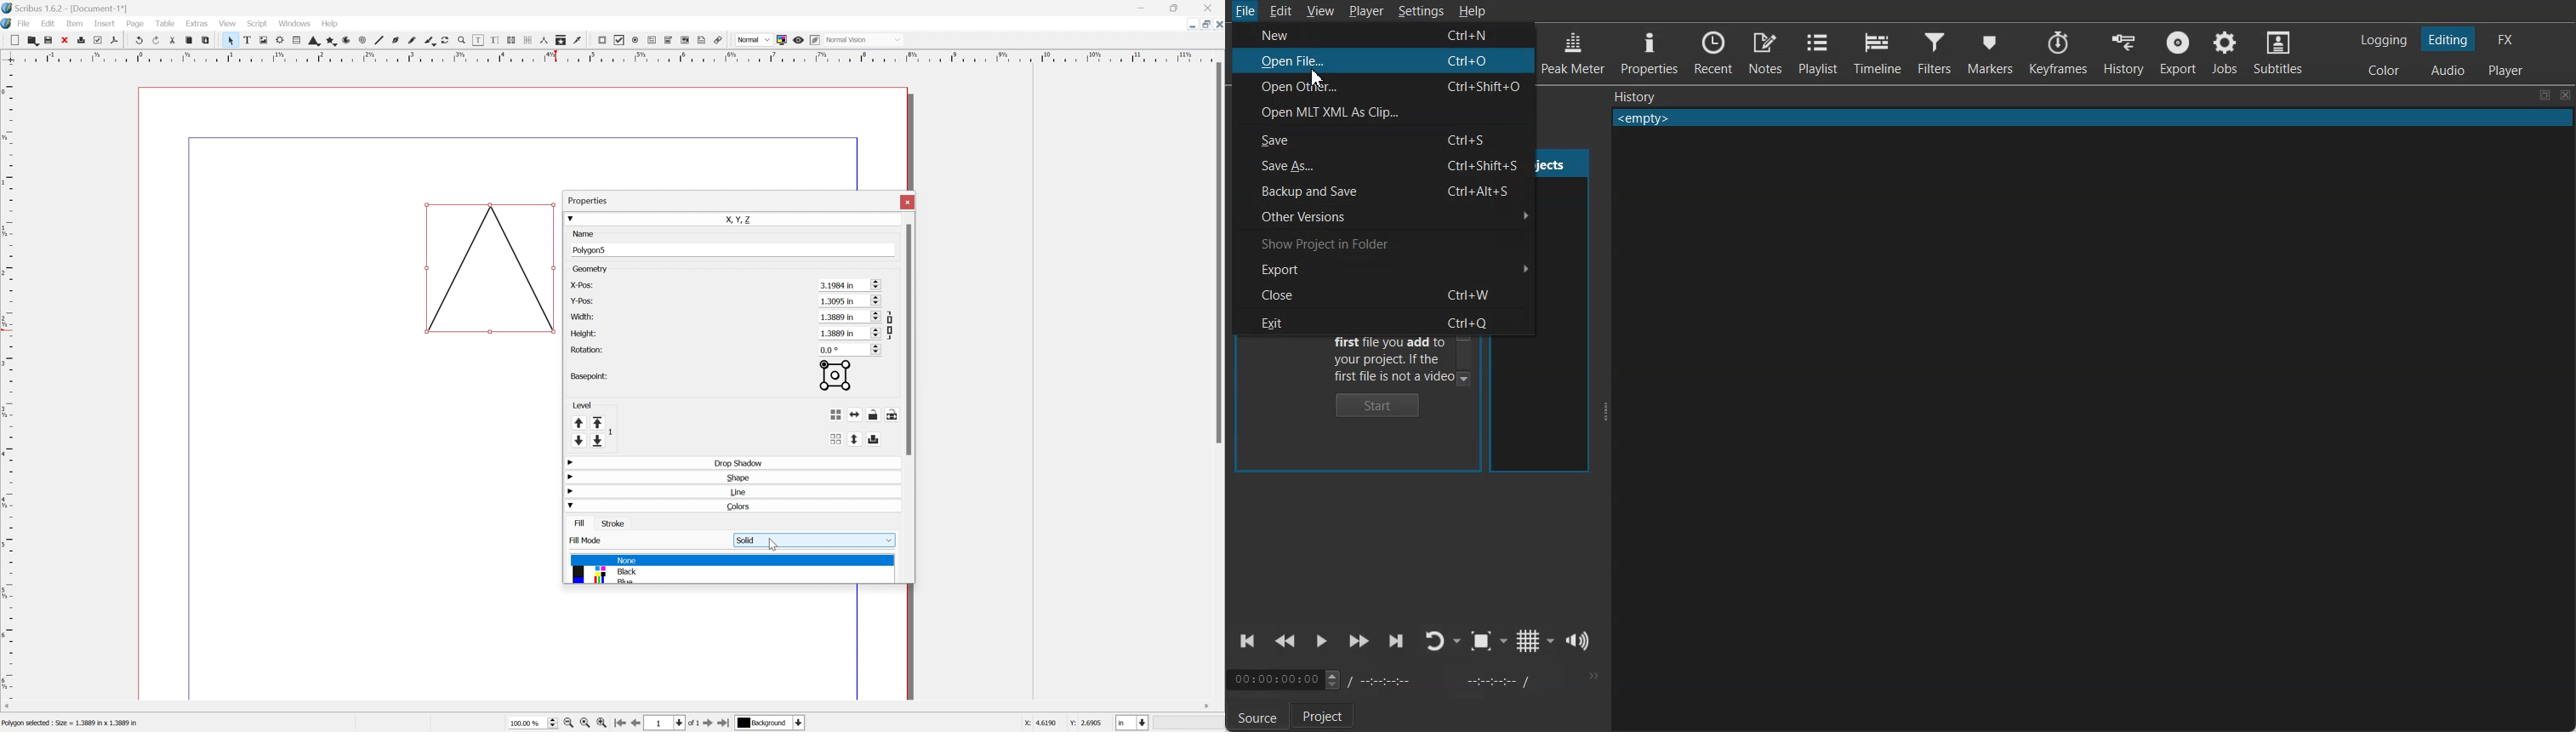  Describe the element at coordinates (591, 431) in the screenshot. I see `Level` at that location.